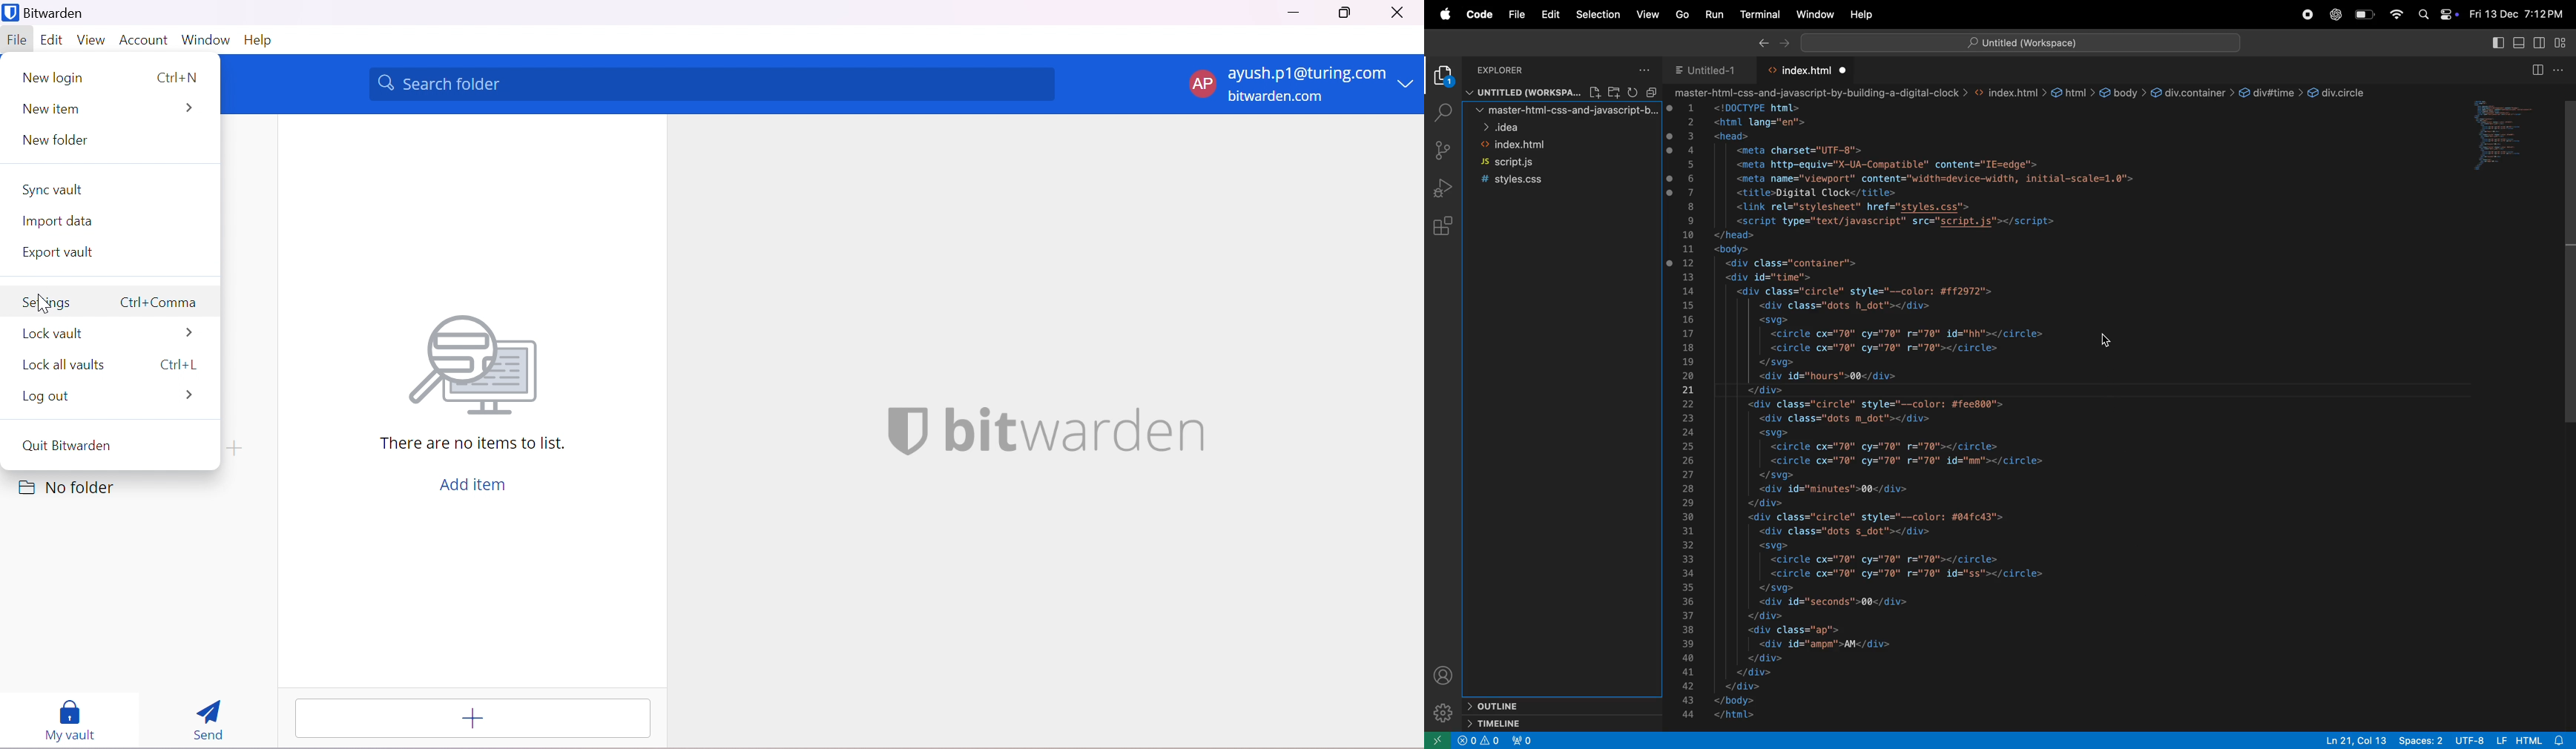 The height and width of the screenshot is (756, 2576). Describe the element at coordinates (1524, 704) in the screenshot. I see `outline` at that location.